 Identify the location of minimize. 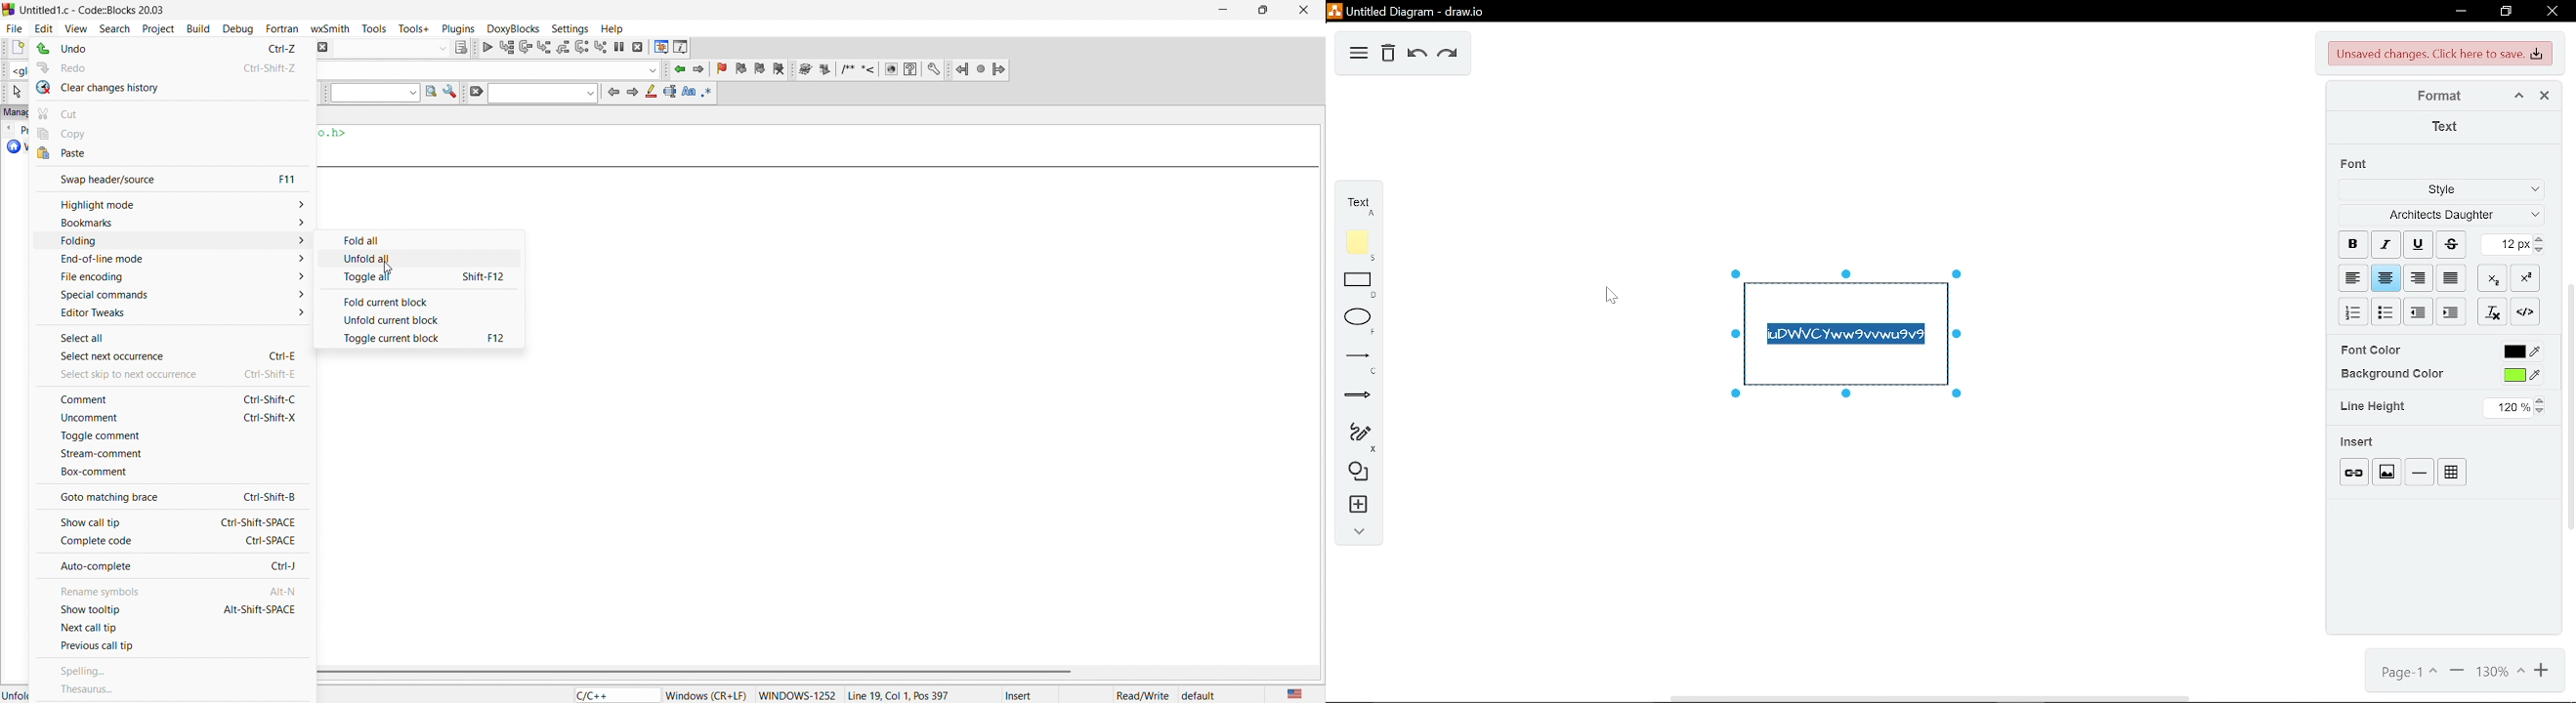
(1222, 10).